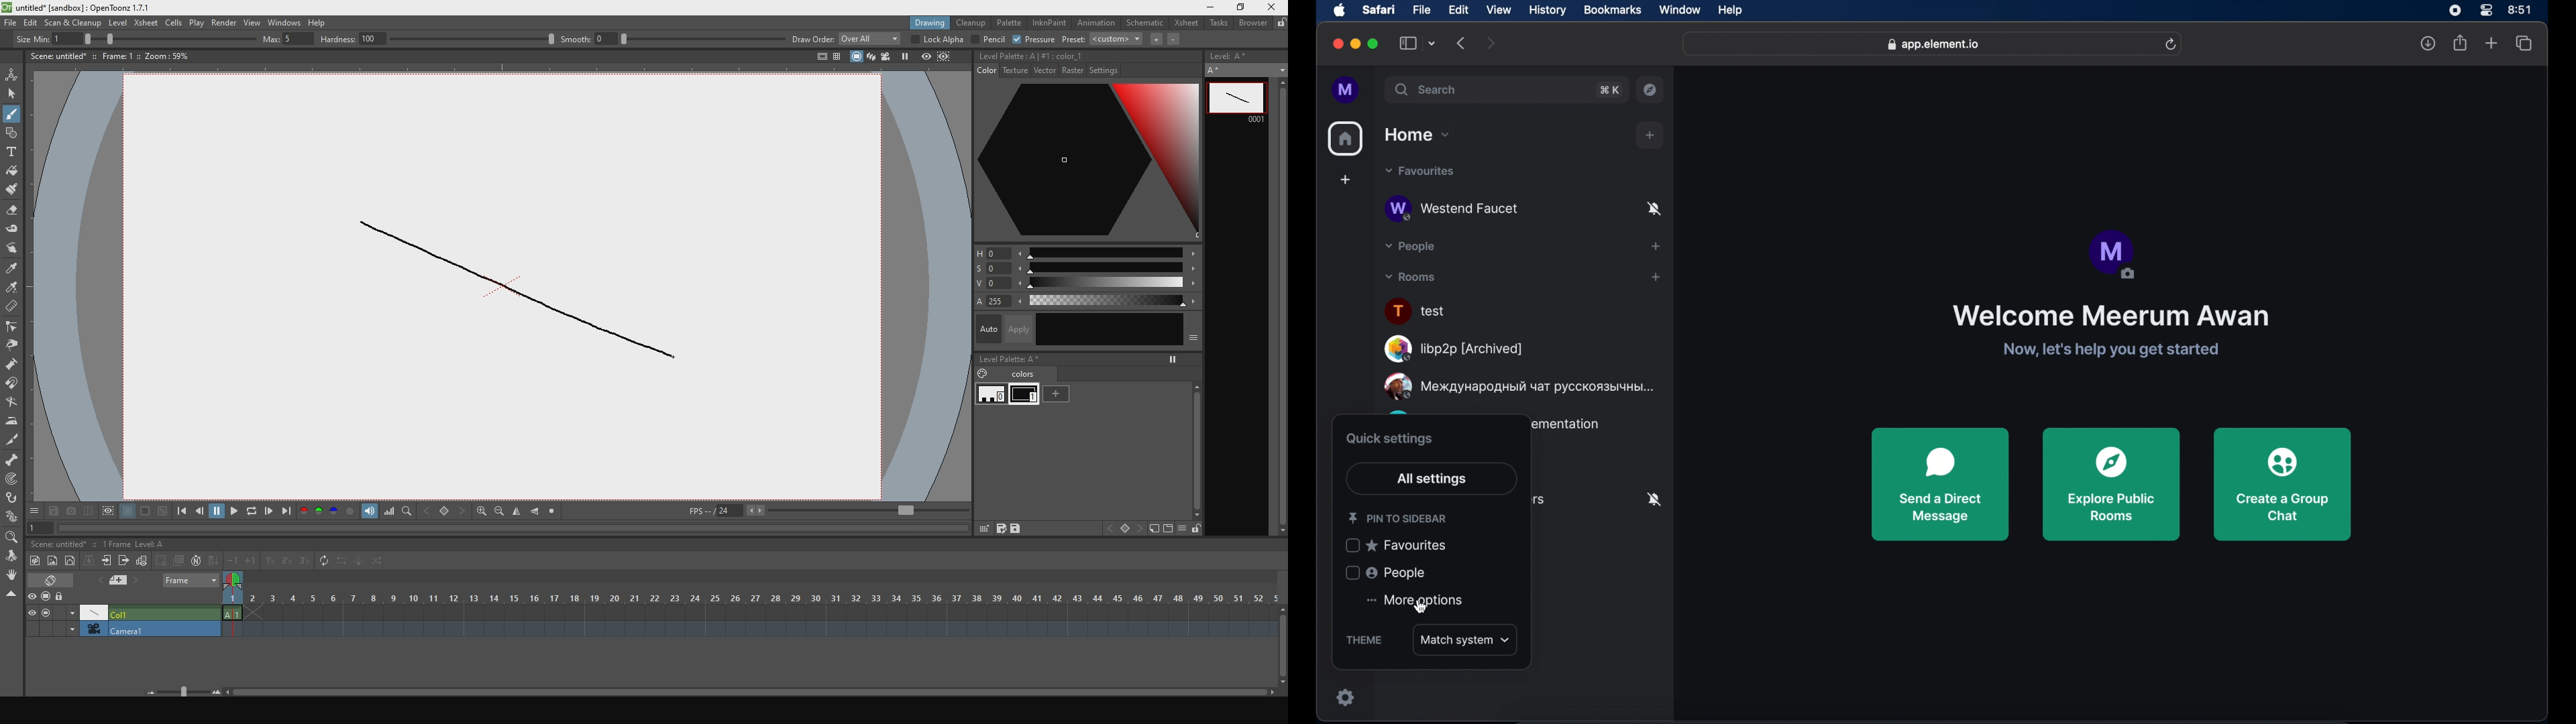 The image size is (2576, 728). What do you see at coordinates (1345, 180) in the screenshot?
I see `create space` at bounding box center [1345, 180].